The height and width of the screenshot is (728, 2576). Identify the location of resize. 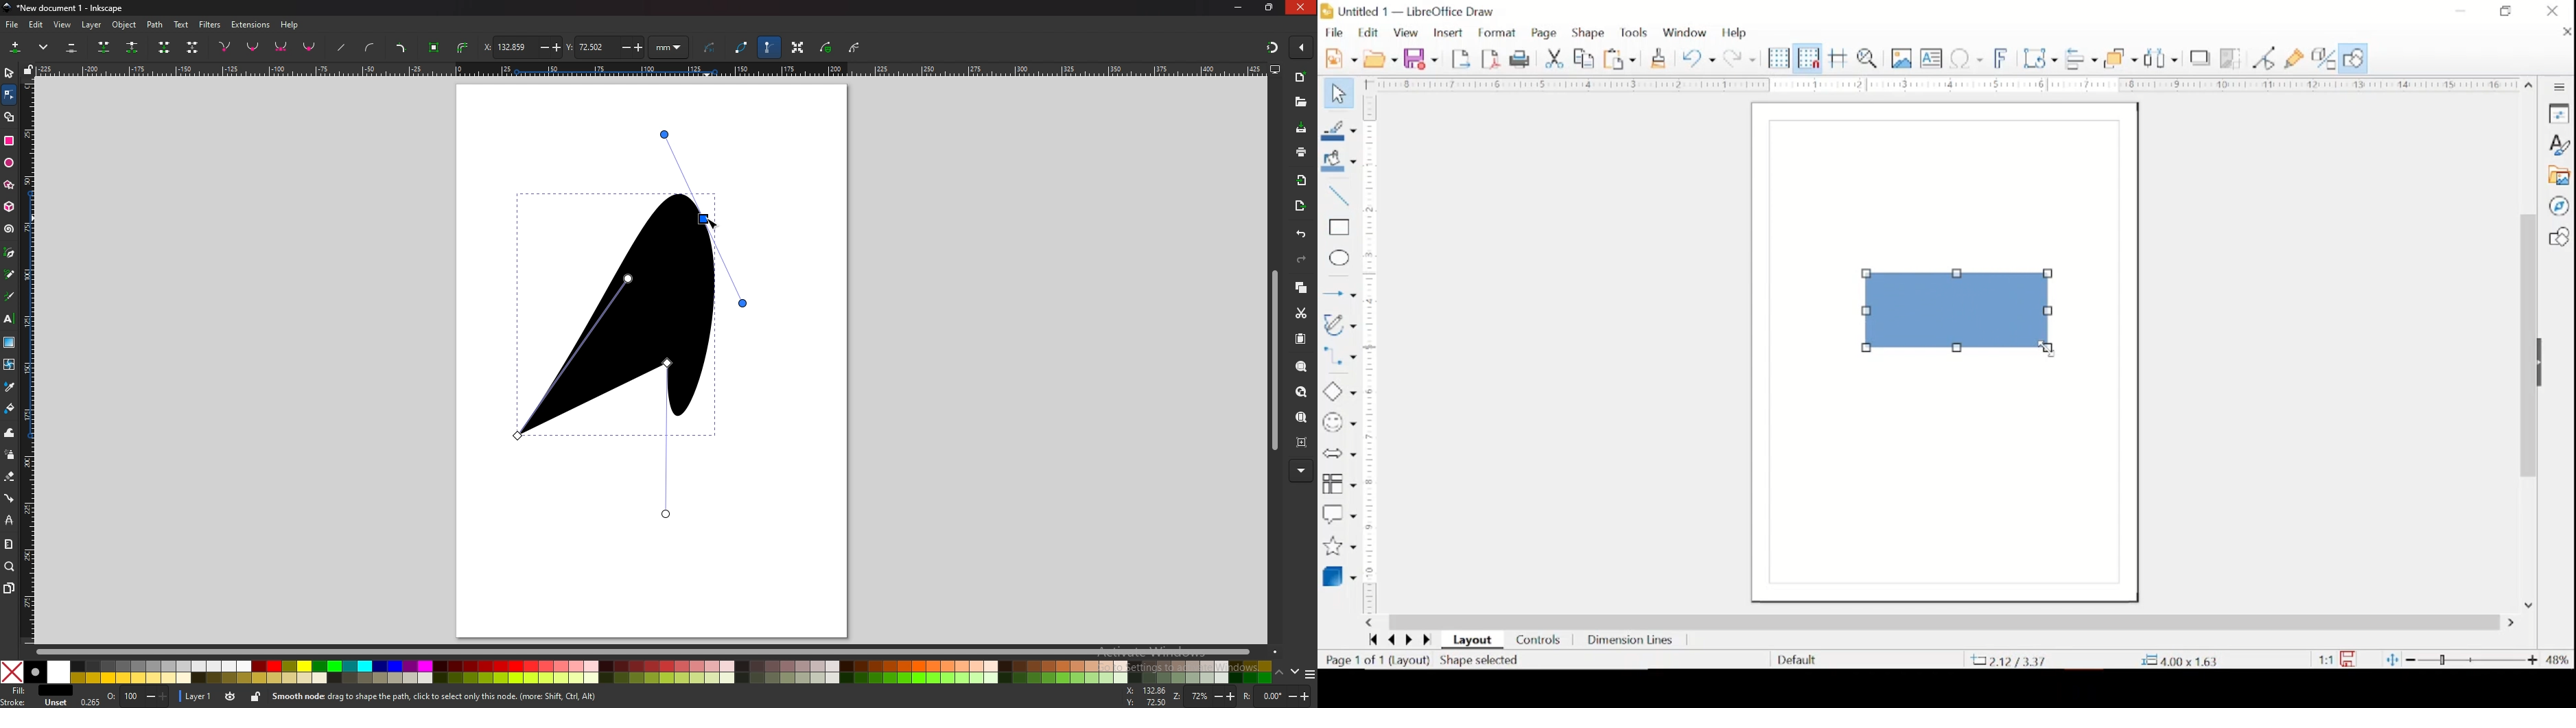
(1269, 7).